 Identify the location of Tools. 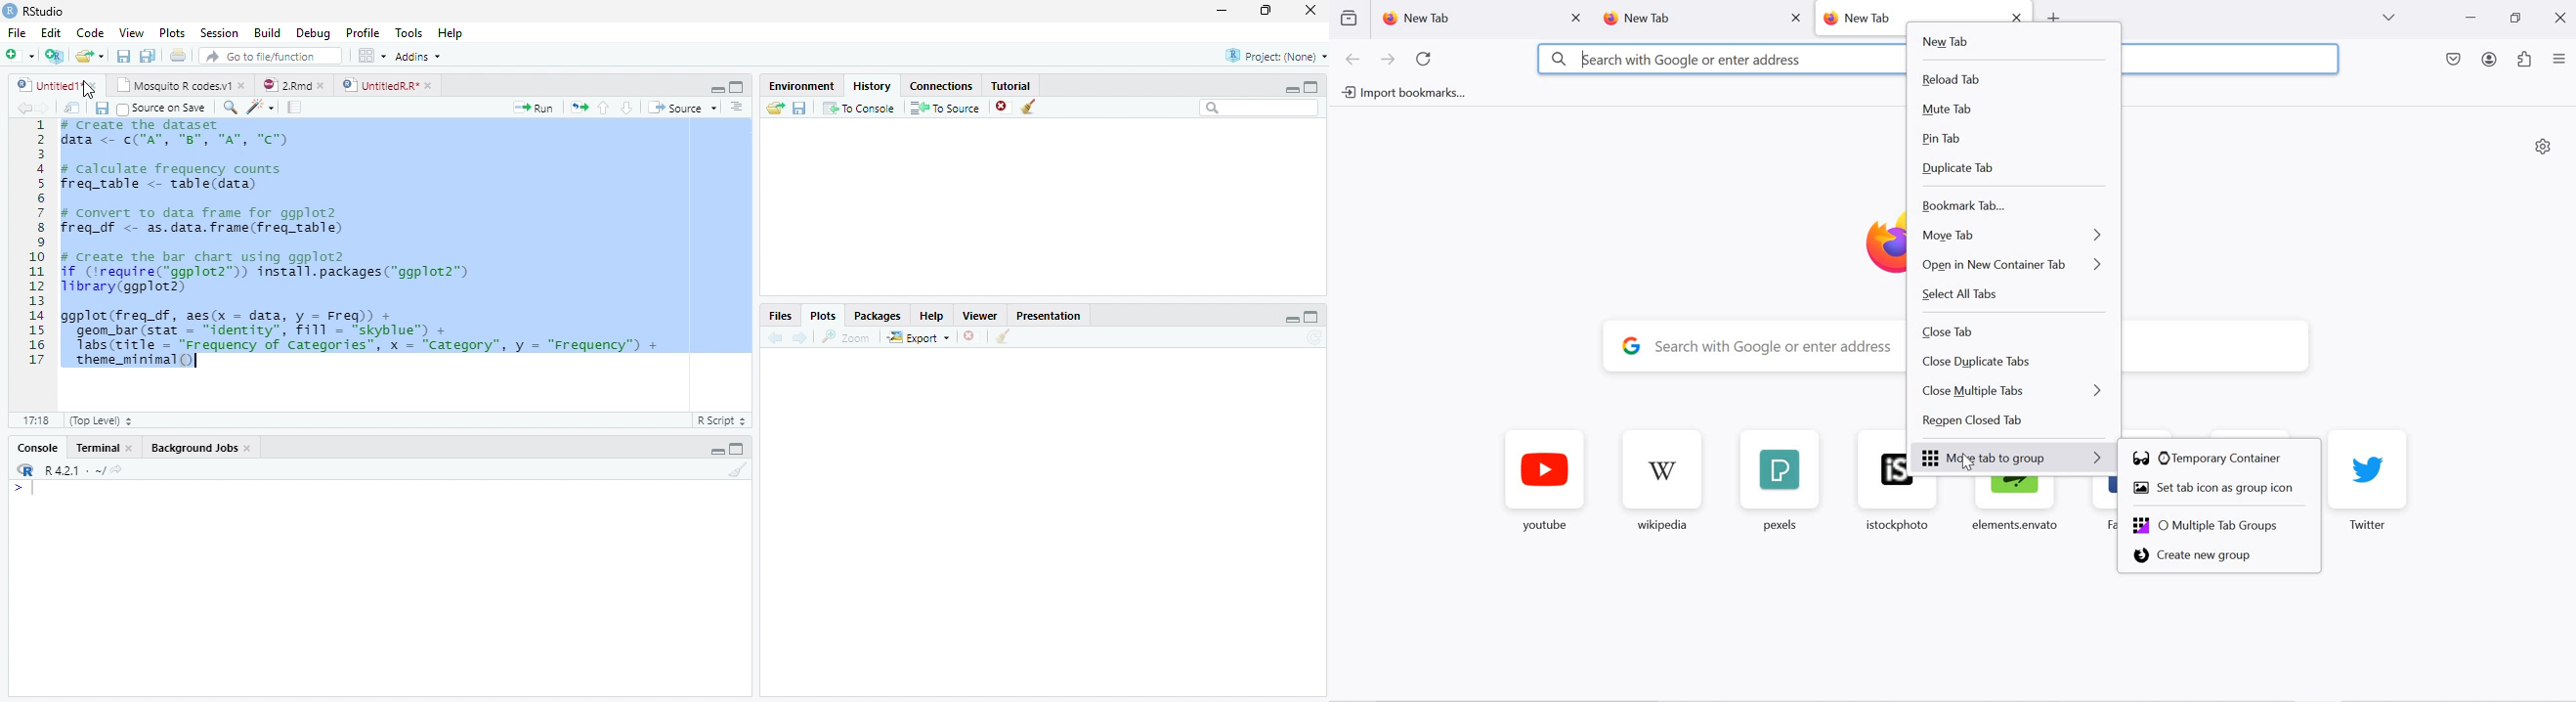
(411, 33).